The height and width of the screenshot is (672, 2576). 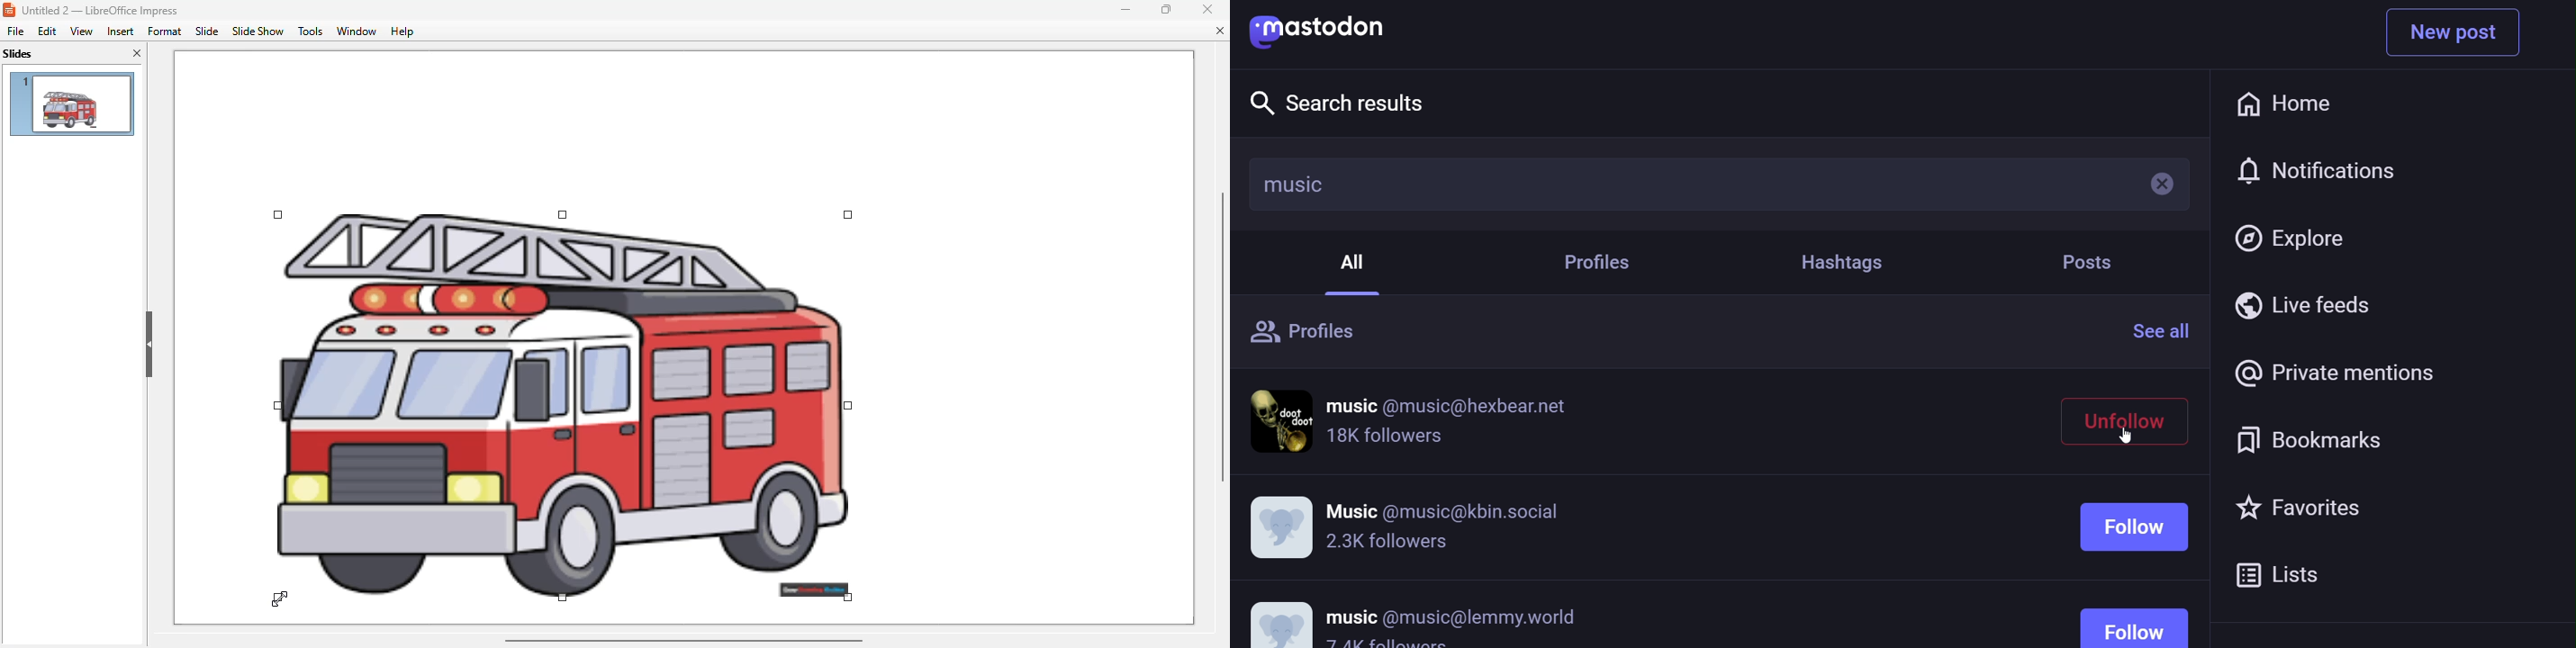 What do you see at coordinates (8, 10) in the screenshot?
I see `logo` at bounding box center [8, 10].